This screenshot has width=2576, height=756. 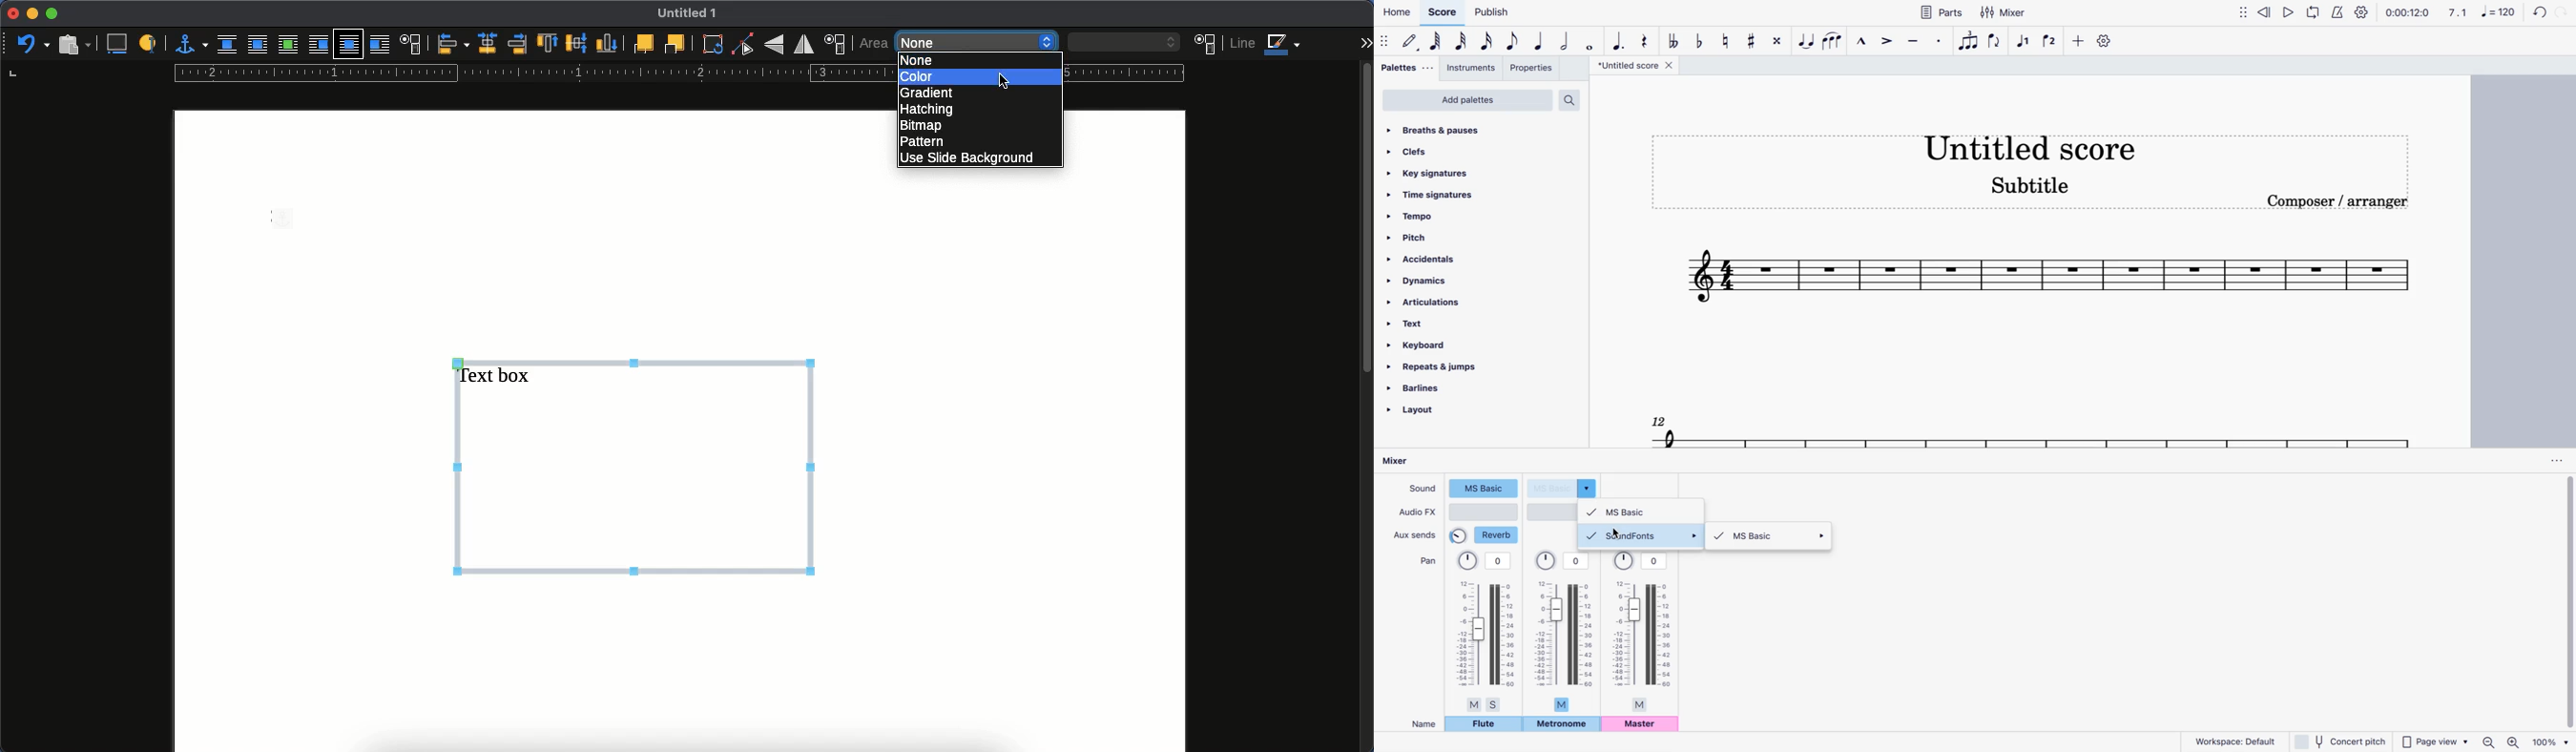 I want to click on cursor, so click(x=1007, y=81).